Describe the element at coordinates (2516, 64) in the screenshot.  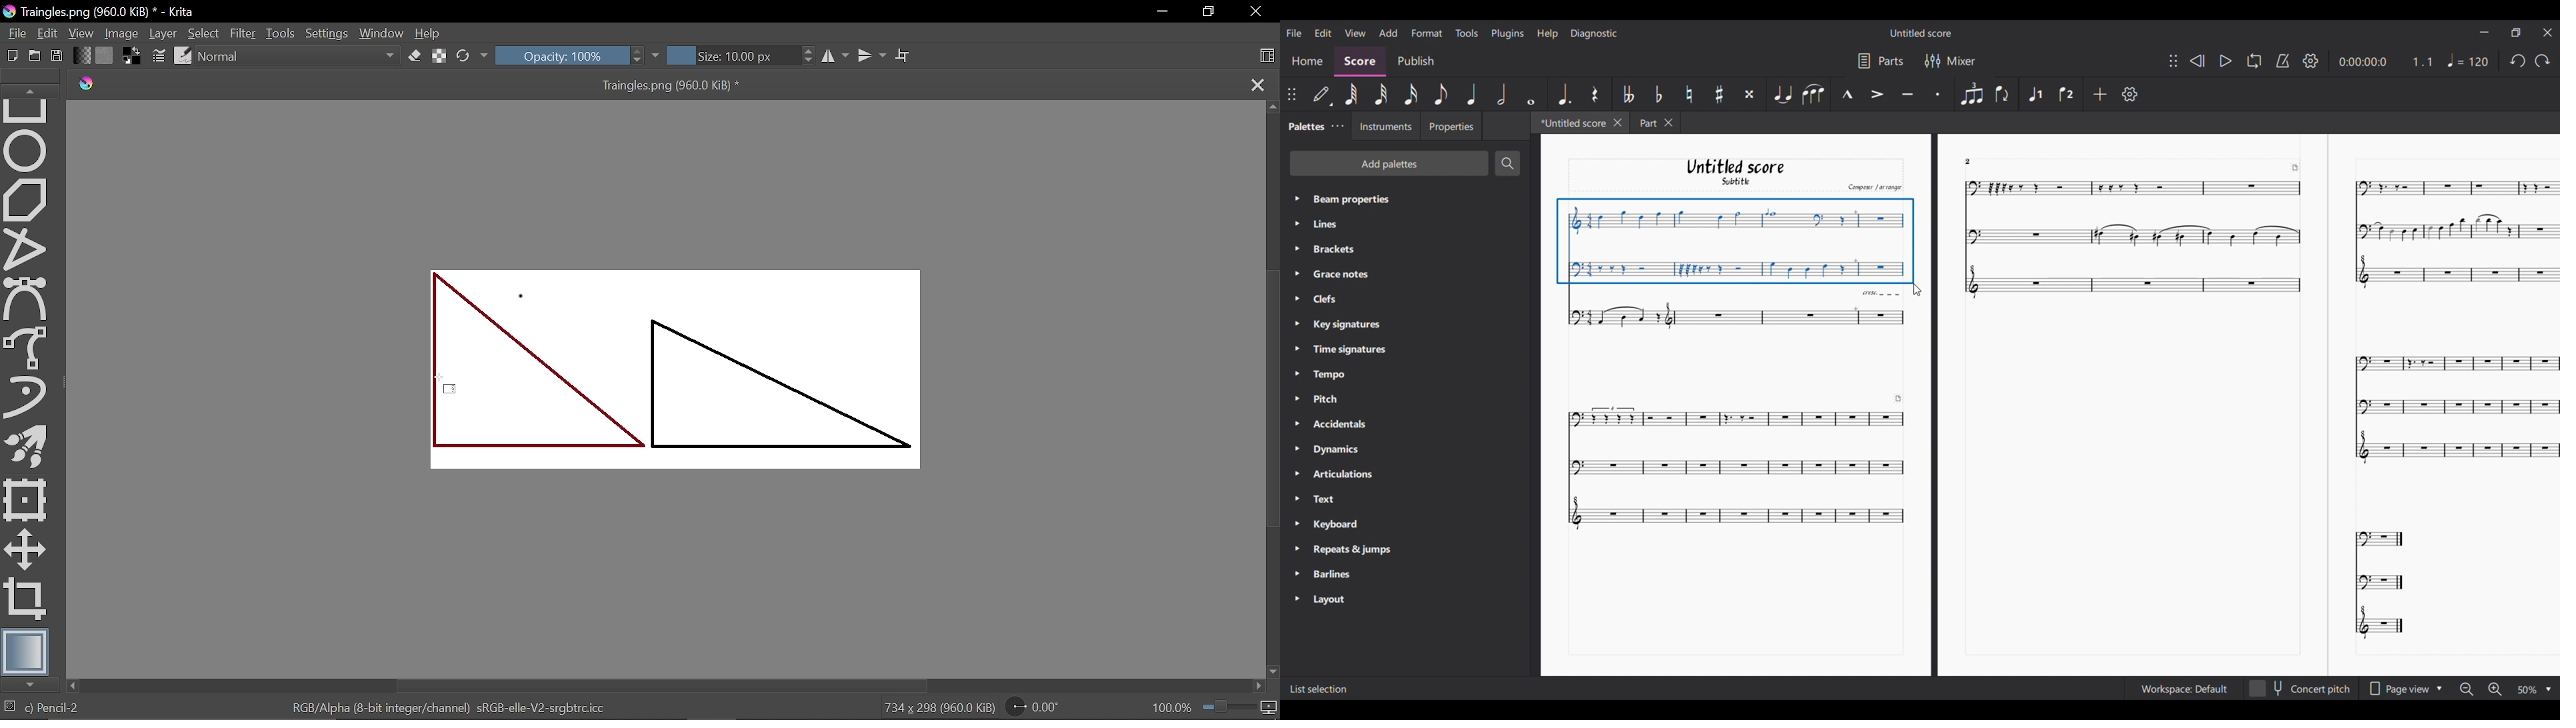
I see `redo` at that location.